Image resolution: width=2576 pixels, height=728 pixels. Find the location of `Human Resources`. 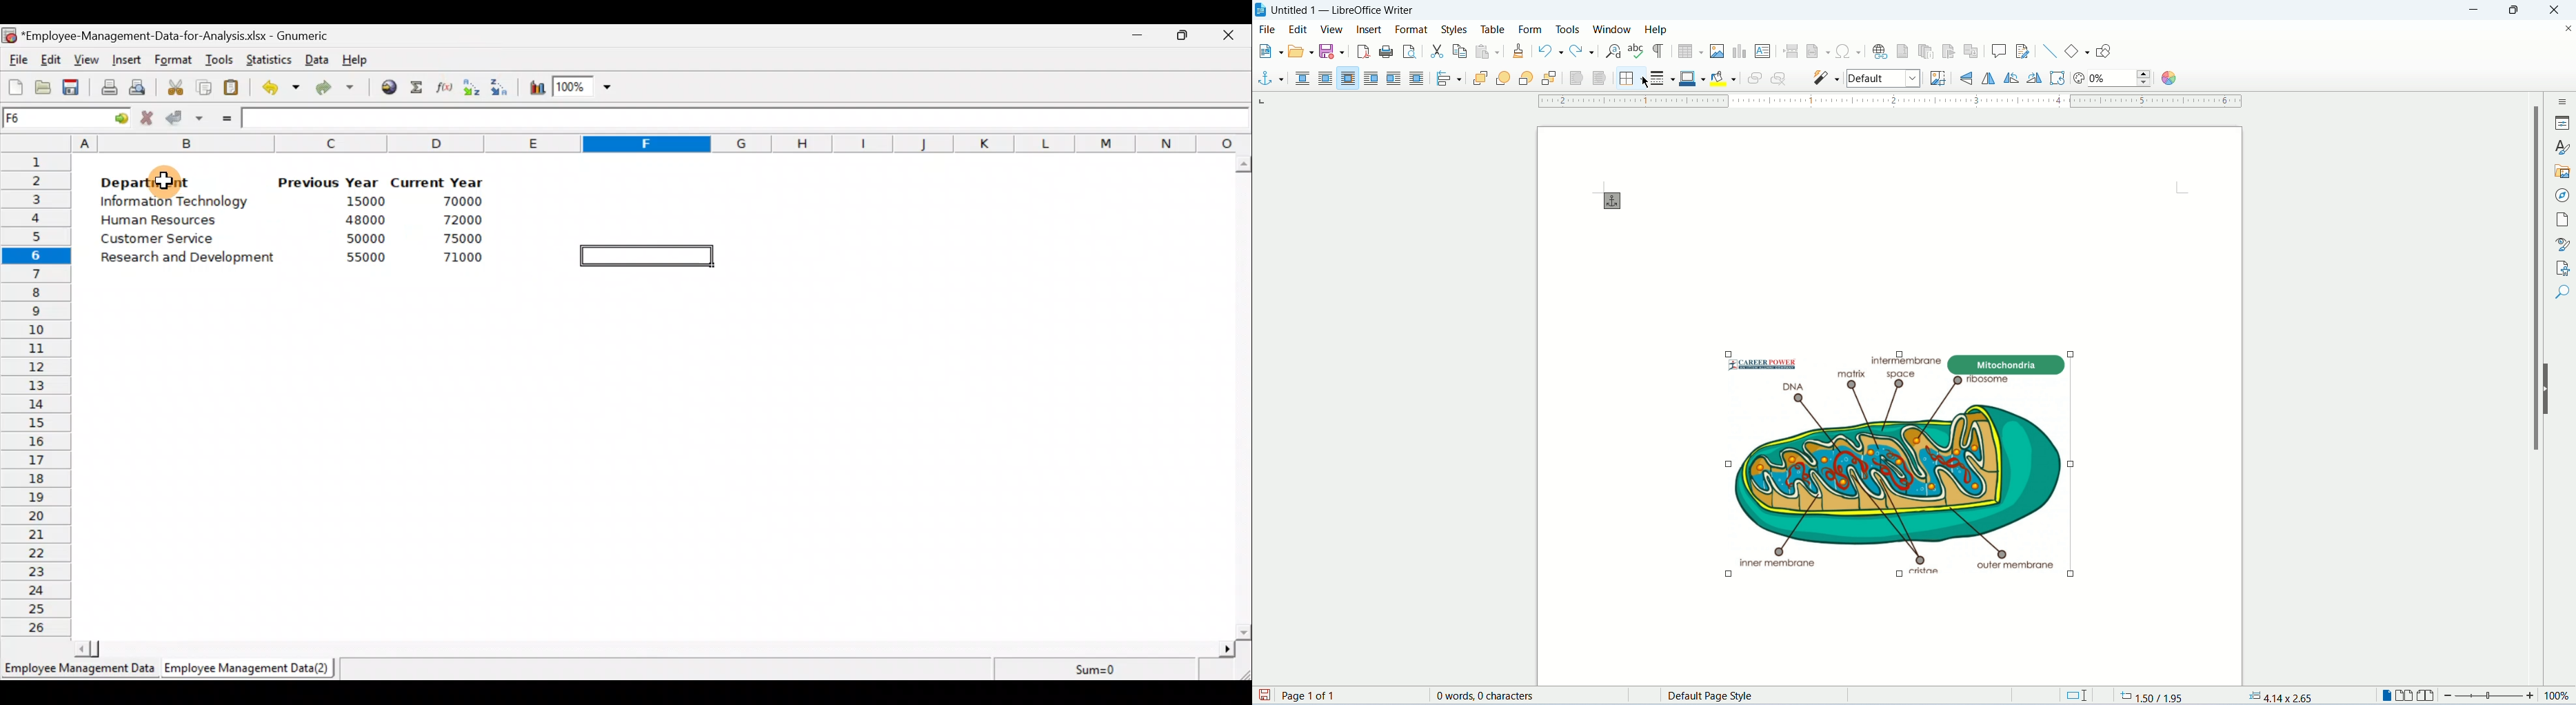

Human Resources is located at coordinates (162, 221).